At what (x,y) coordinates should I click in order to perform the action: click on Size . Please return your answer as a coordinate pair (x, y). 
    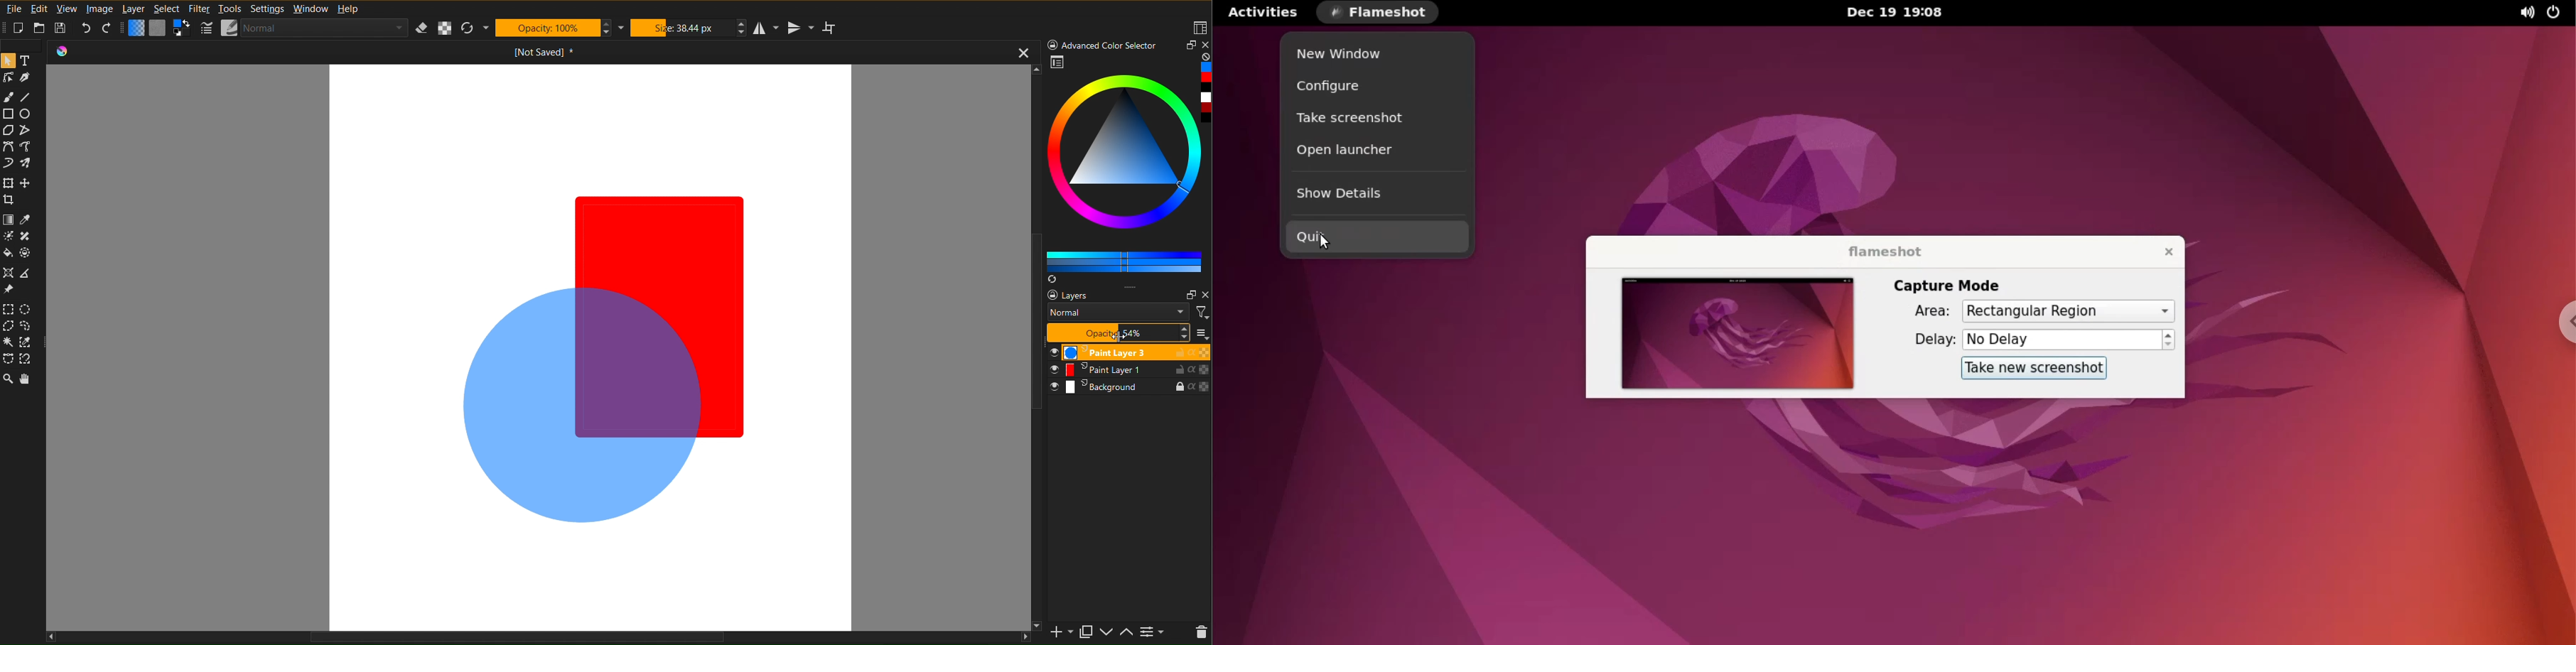
    Looking at the image, I should click on (683, 28).